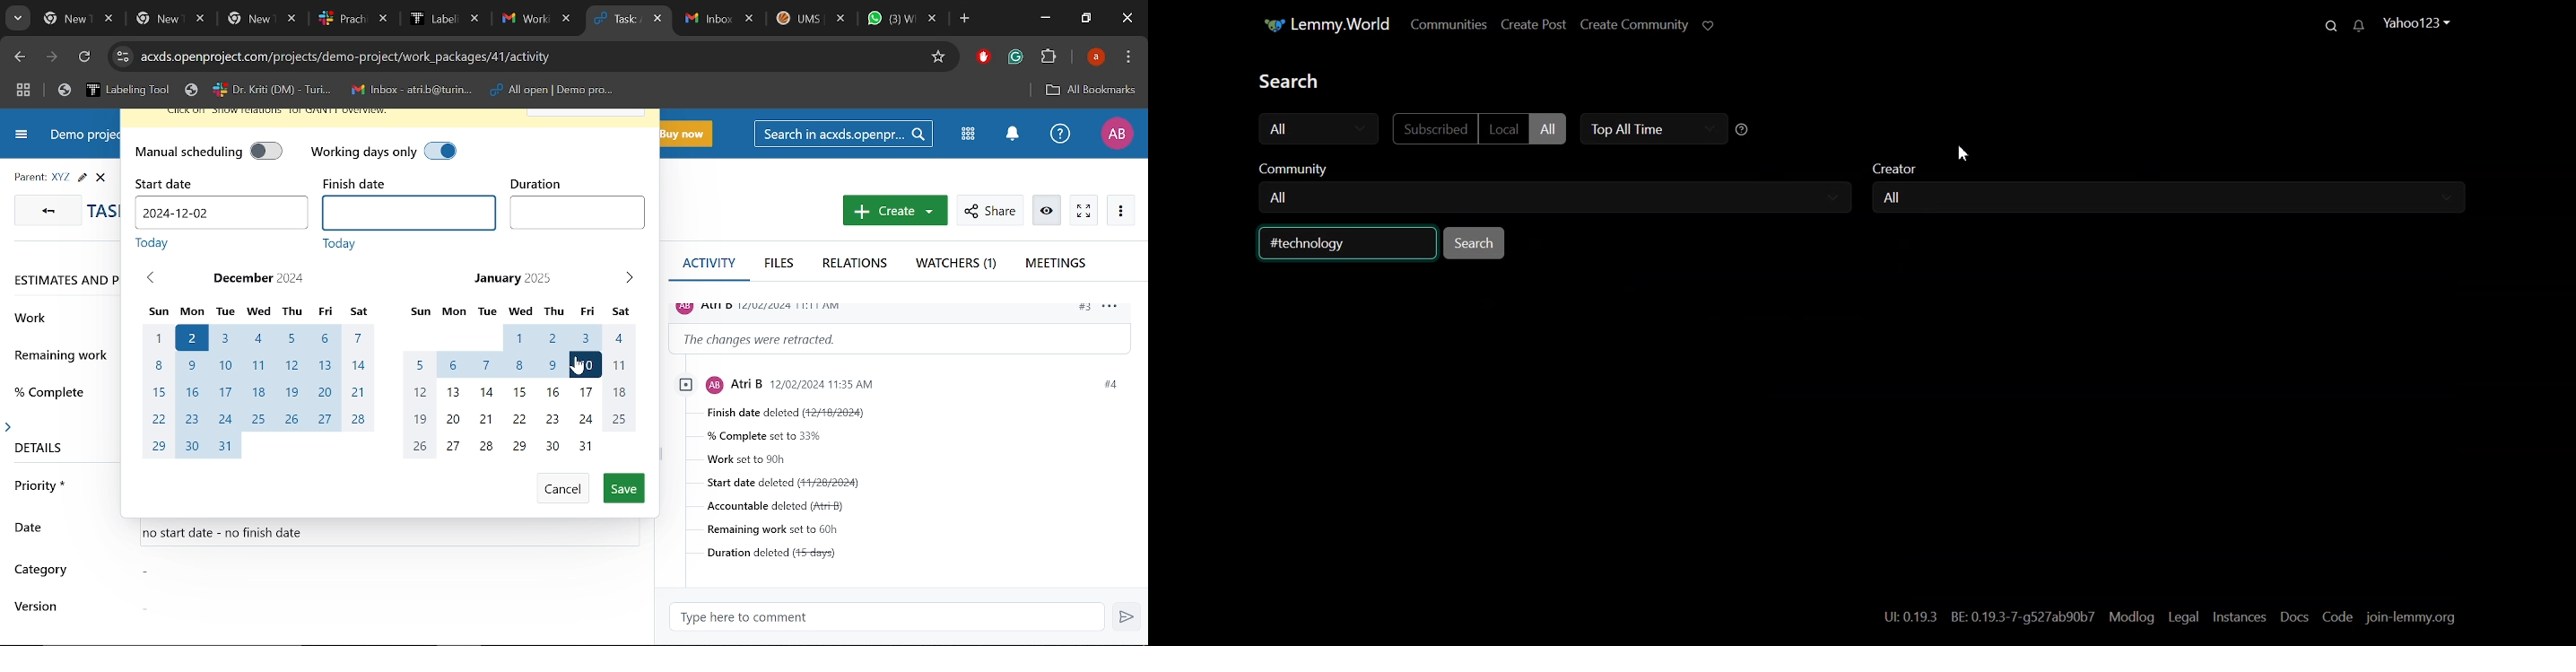  What do you see at coordinates (357, 57) in the screenshot?
I see `Cite address` at bounding box center [357, 57].